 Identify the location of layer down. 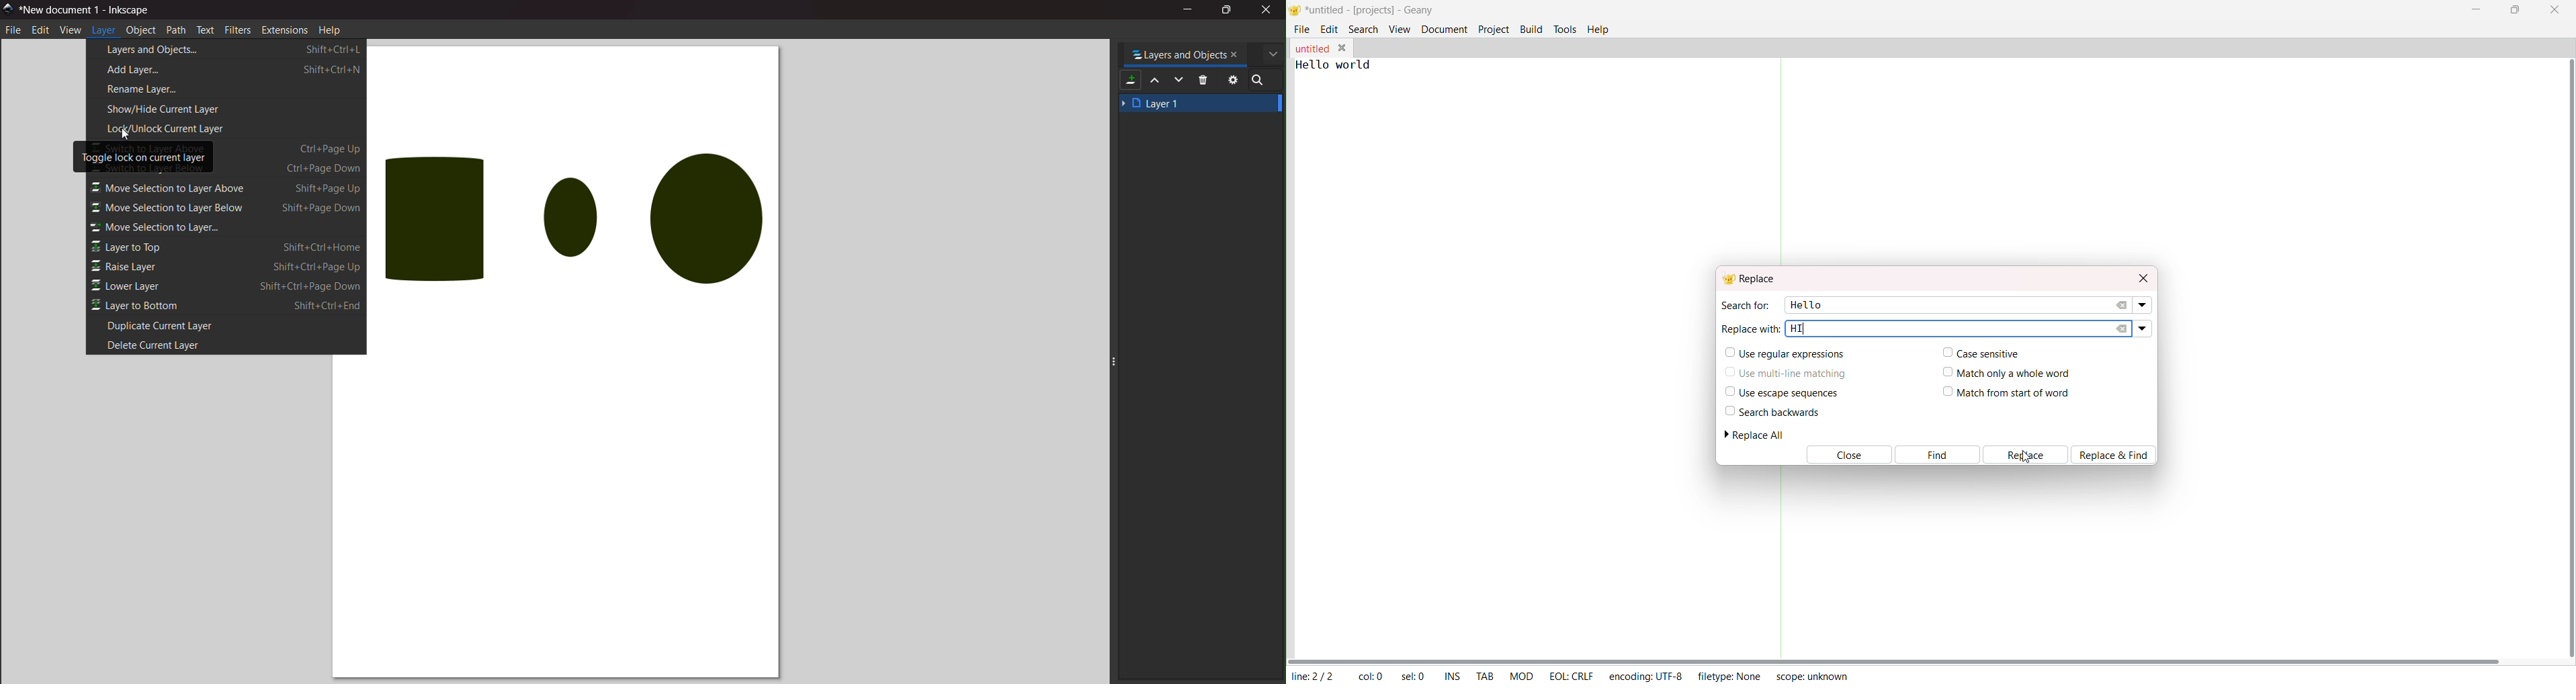
(227, 208).